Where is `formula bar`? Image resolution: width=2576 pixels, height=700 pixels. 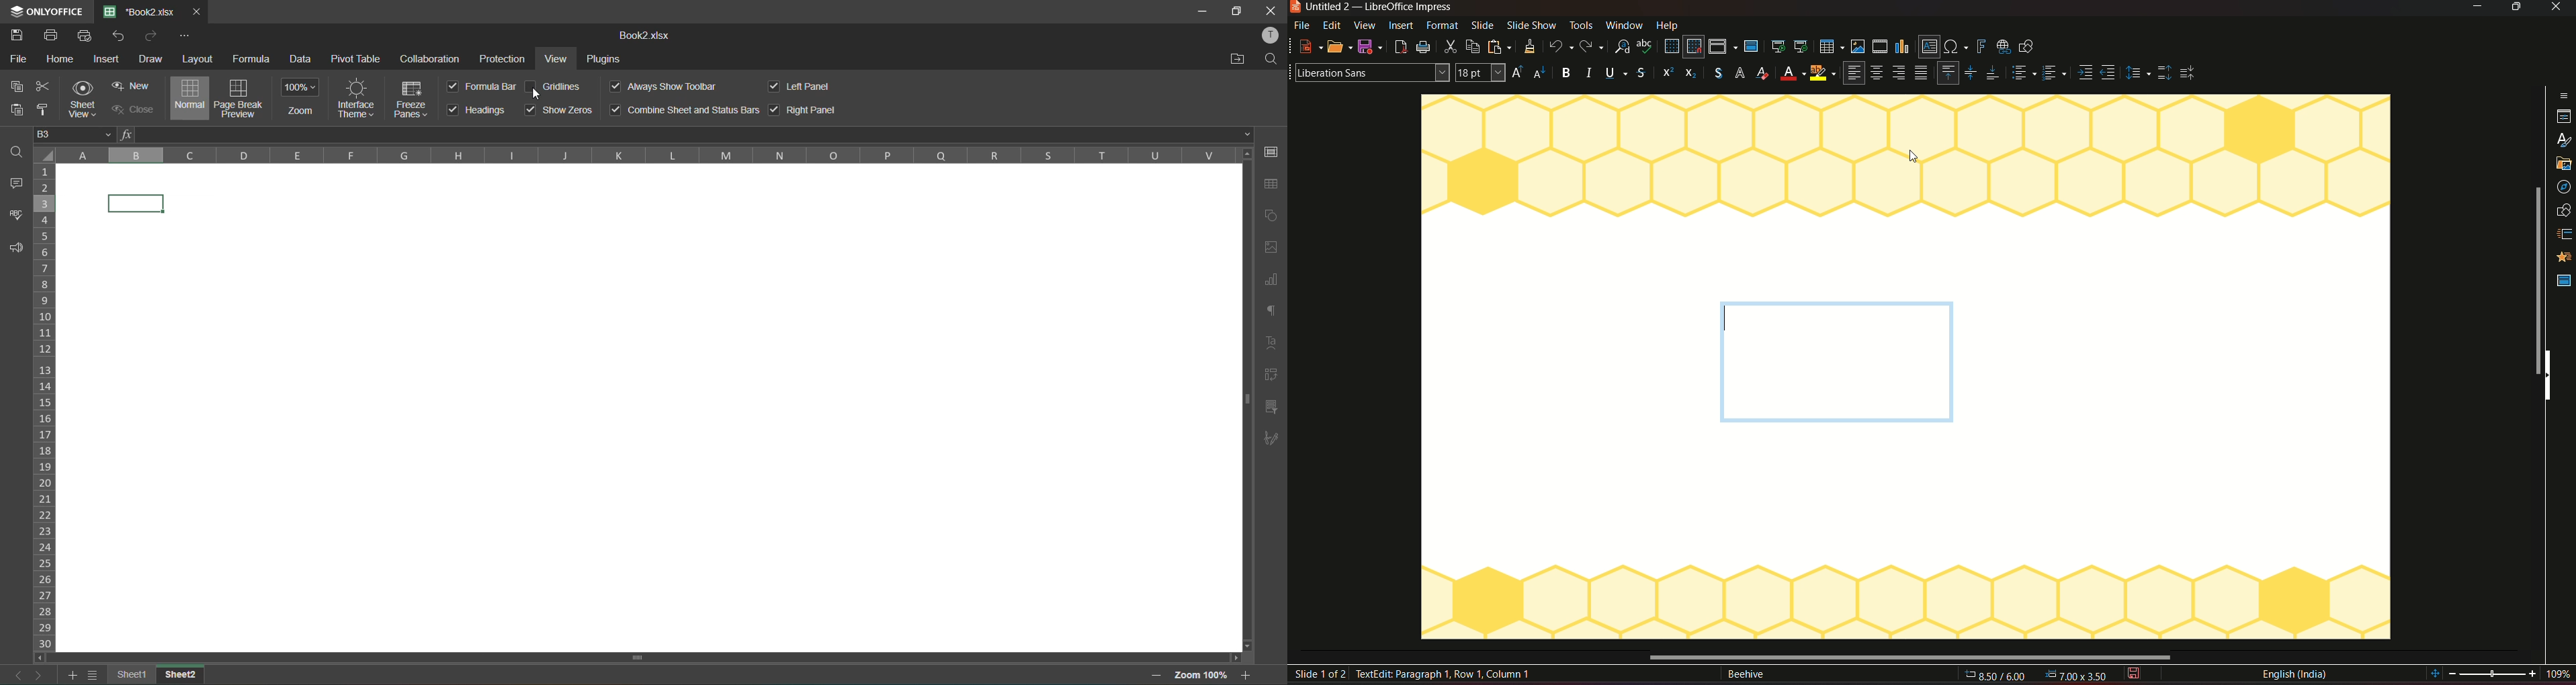
formula bar is located at coordinates (688, 135).